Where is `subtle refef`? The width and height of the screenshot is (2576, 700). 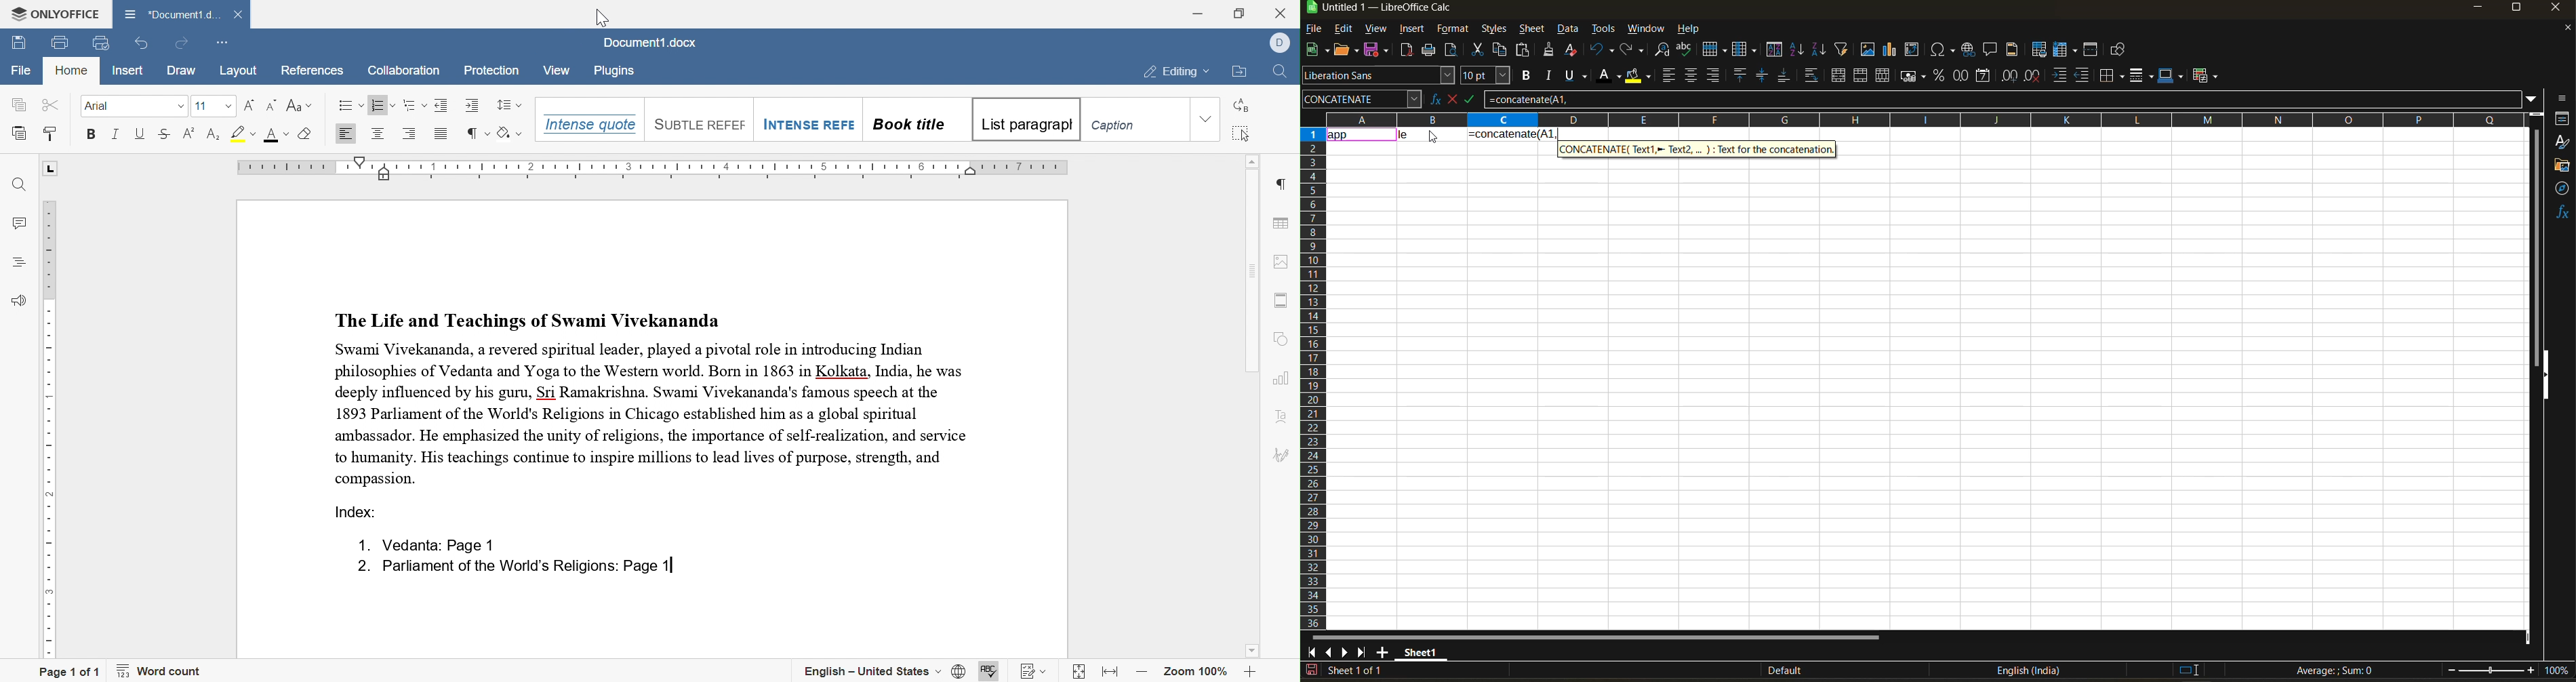 subtle refef is located at coordinates (693, 121).